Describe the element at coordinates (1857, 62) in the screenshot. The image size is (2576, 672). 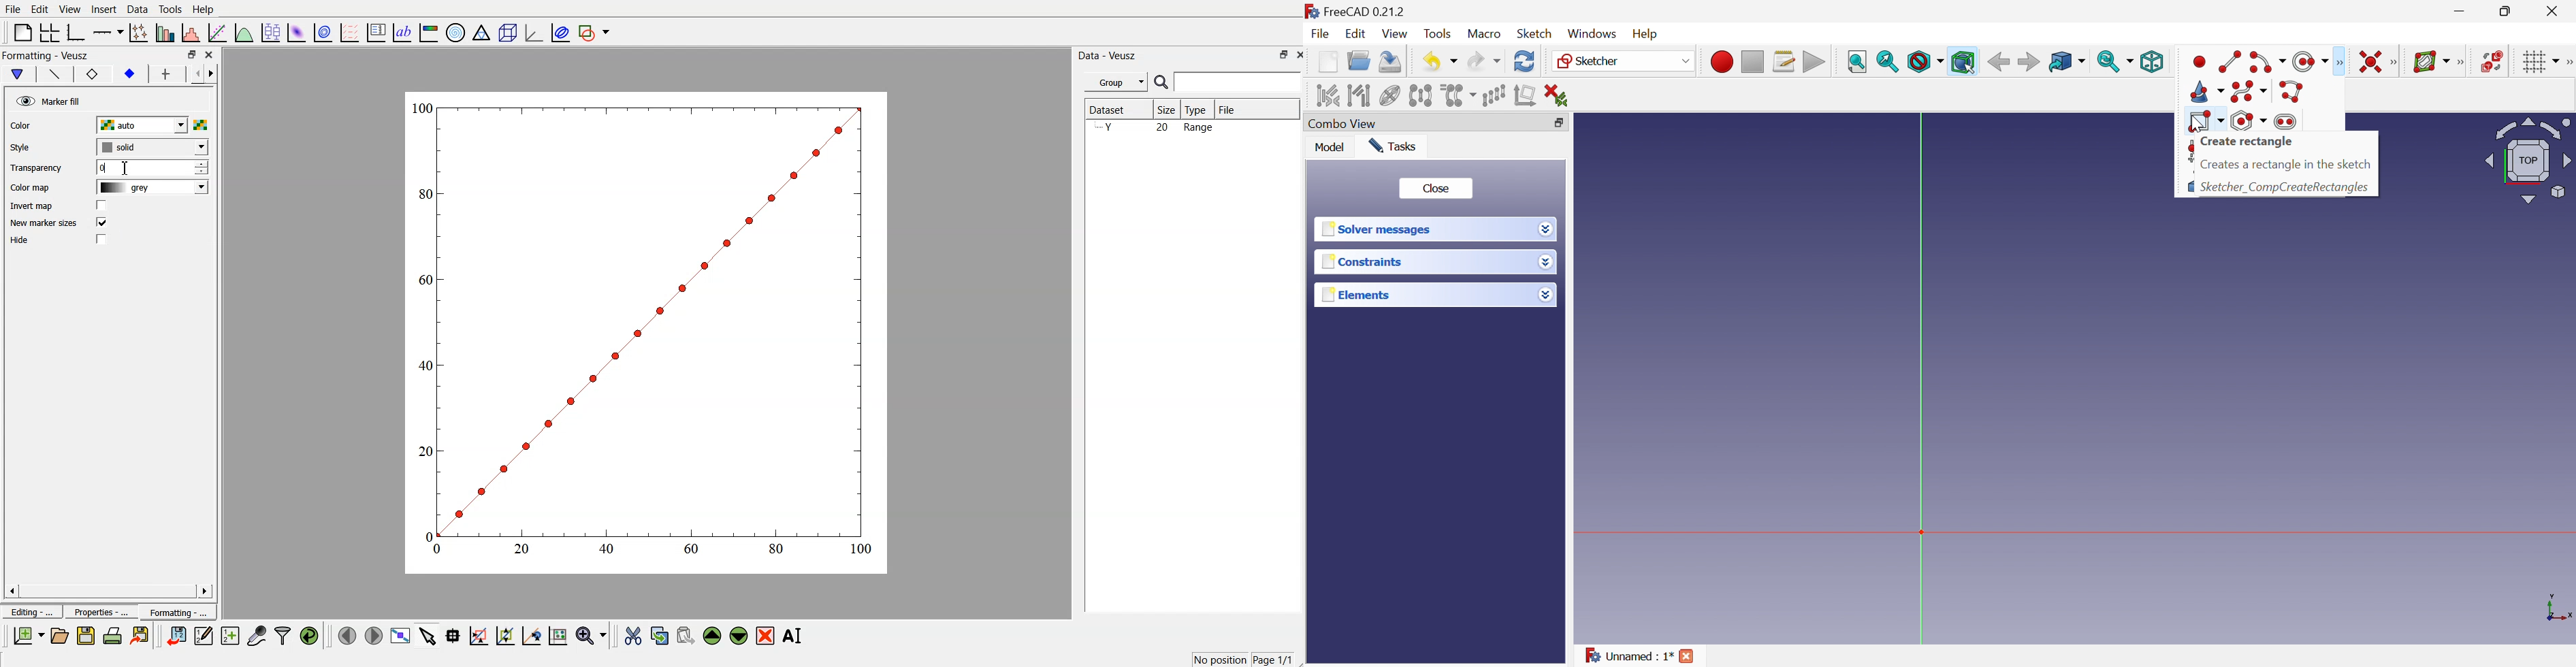
I see `Fit all` at that location.